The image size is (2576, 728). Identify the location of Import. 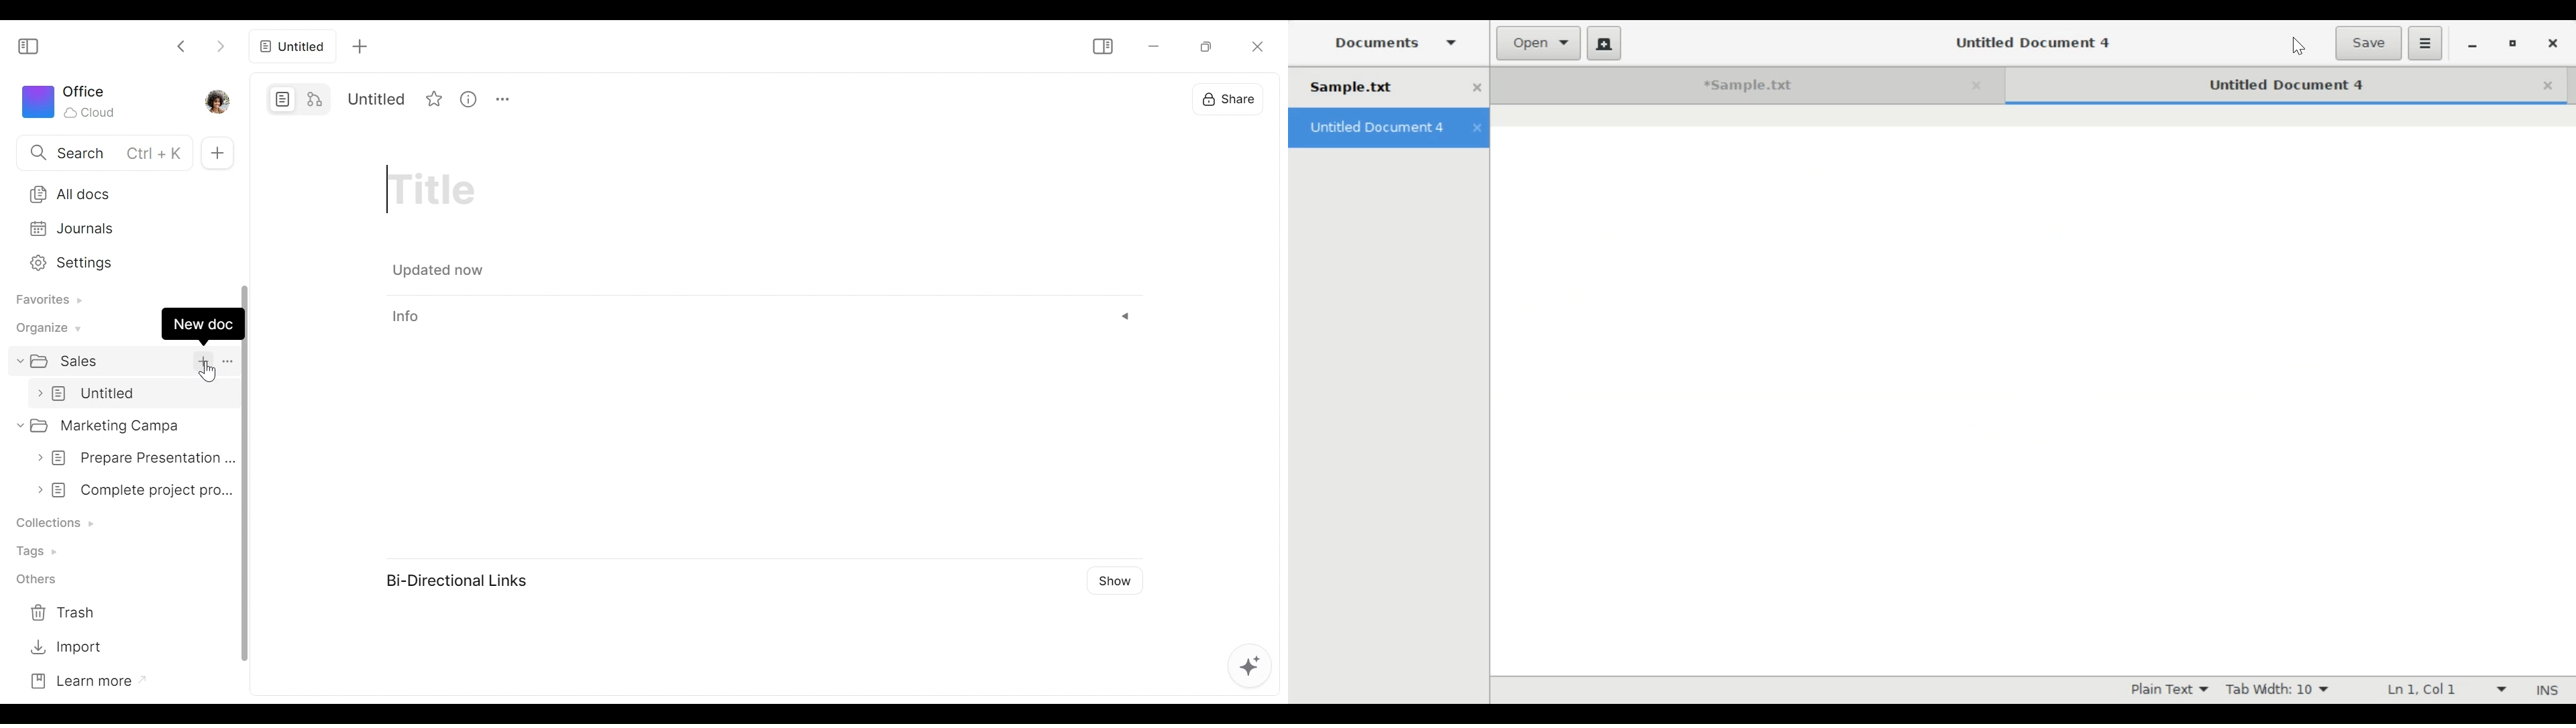
(70, 648).